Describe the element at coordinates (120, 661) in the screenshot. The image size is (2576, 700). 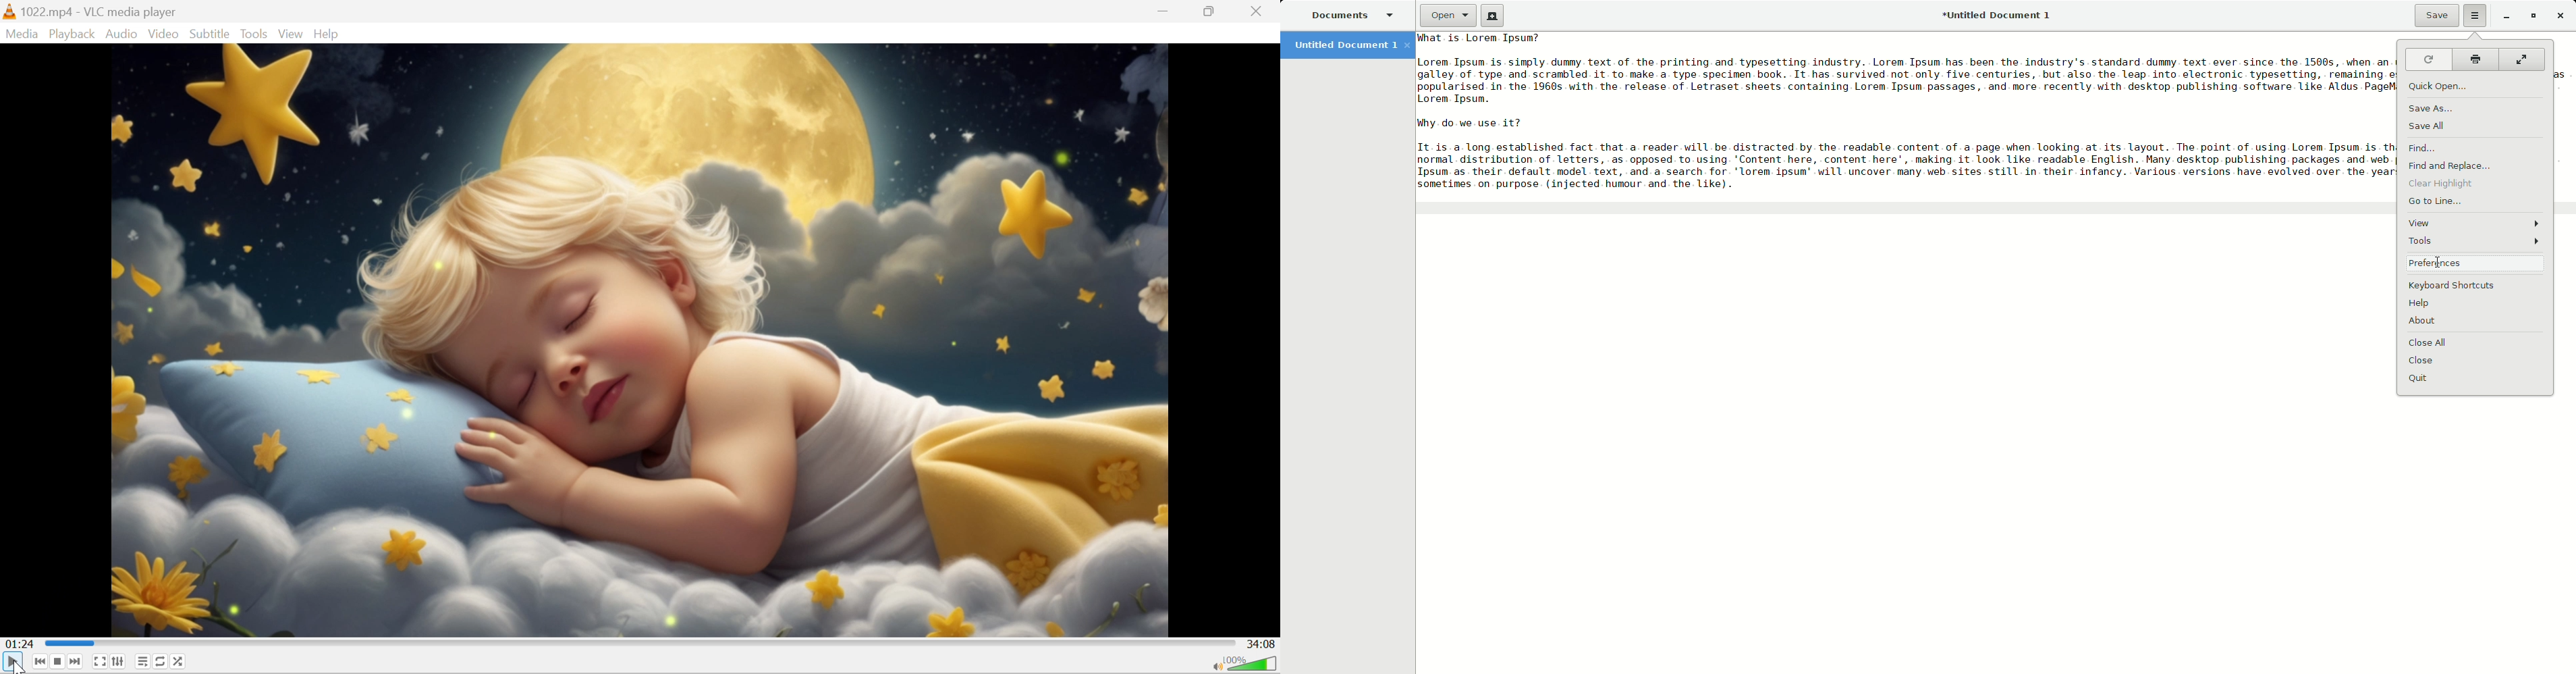
I see `Show extended settings` at that location.